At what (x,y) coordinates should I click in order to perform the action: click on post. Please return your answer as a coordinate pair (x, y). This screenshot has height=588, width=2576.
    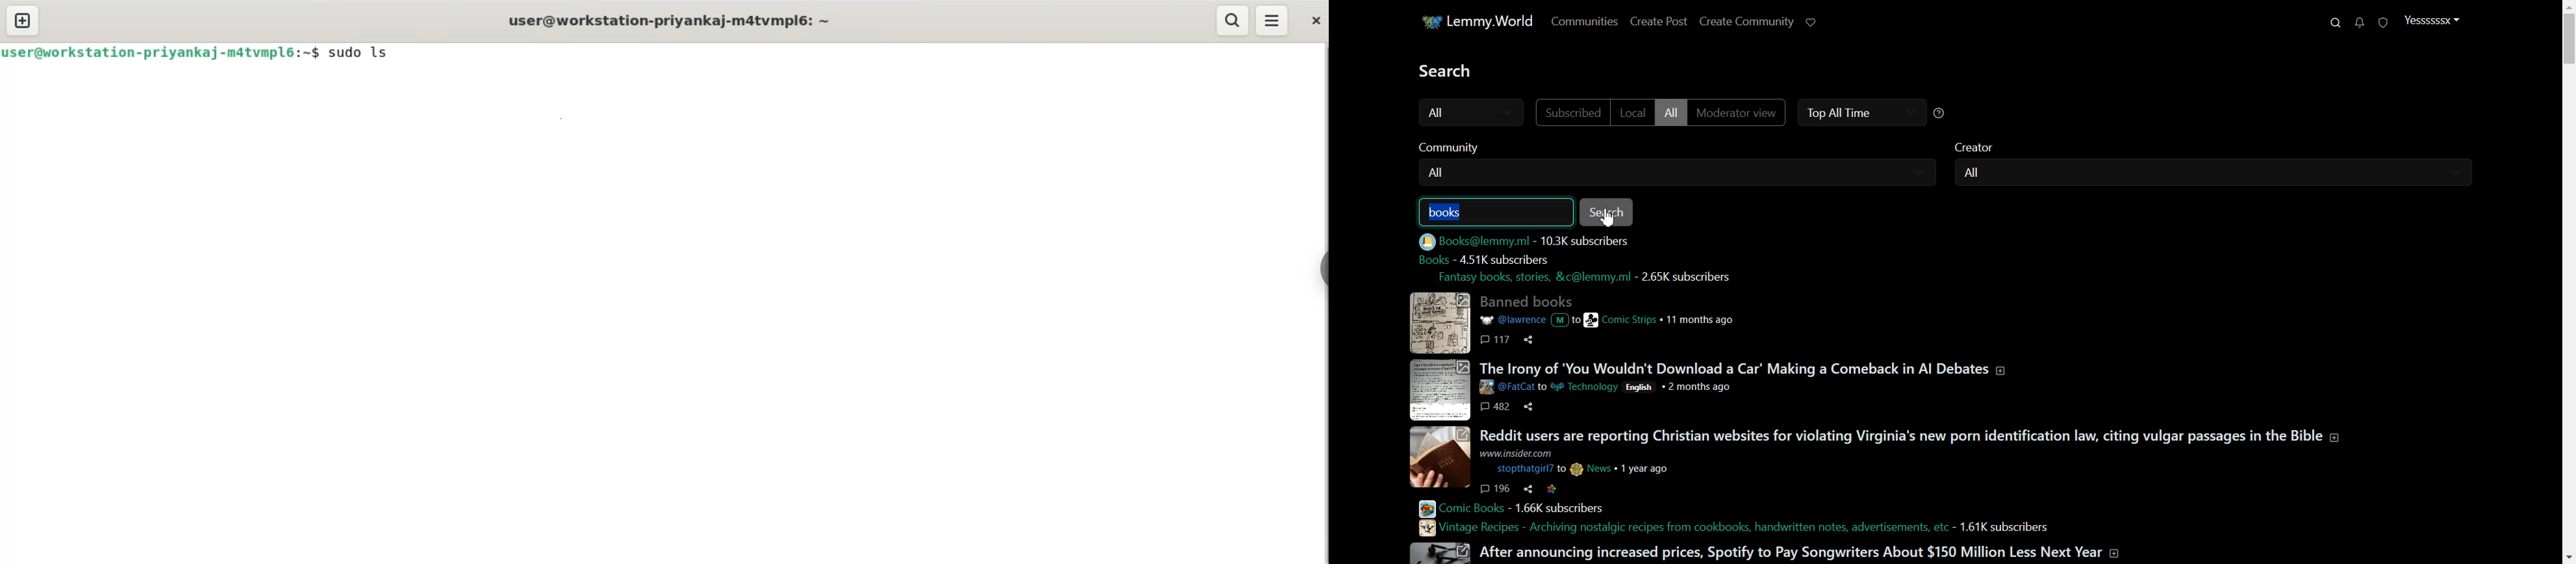
    Looking at the image, I should click on (1746, 368).